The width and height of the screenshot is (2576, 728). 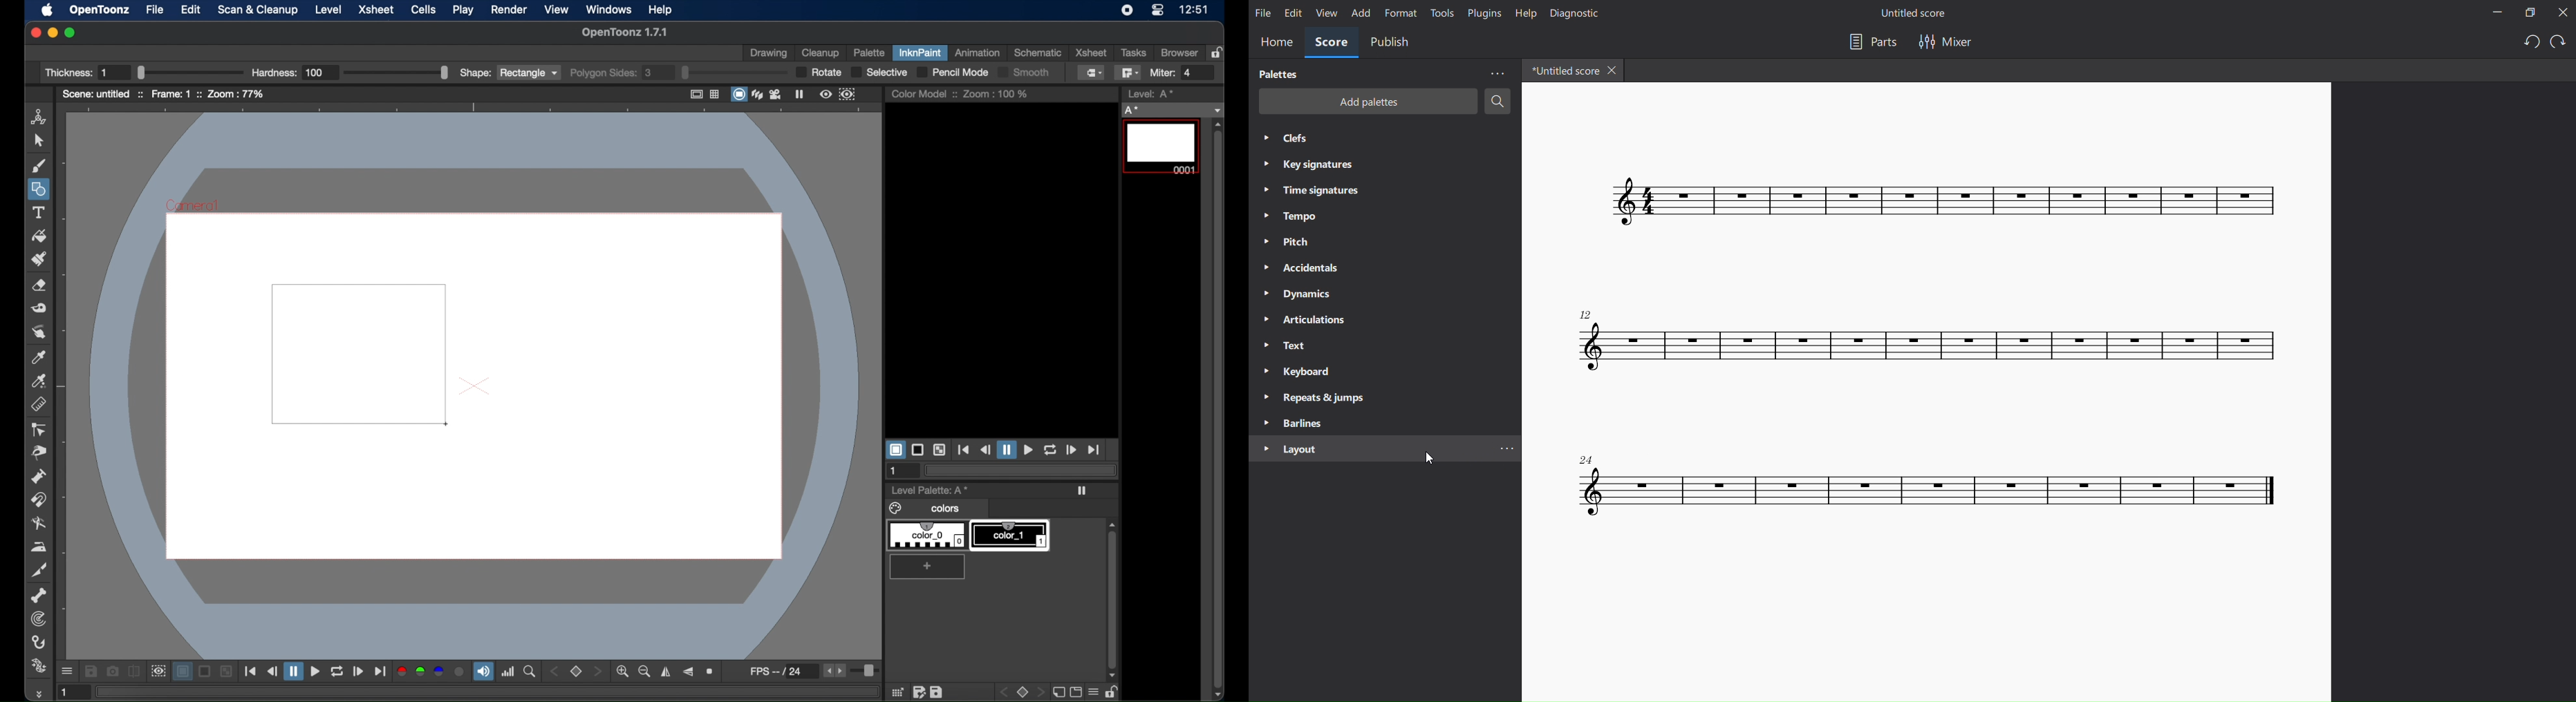 I want to click on Miter, so click(x=1179, y=73).